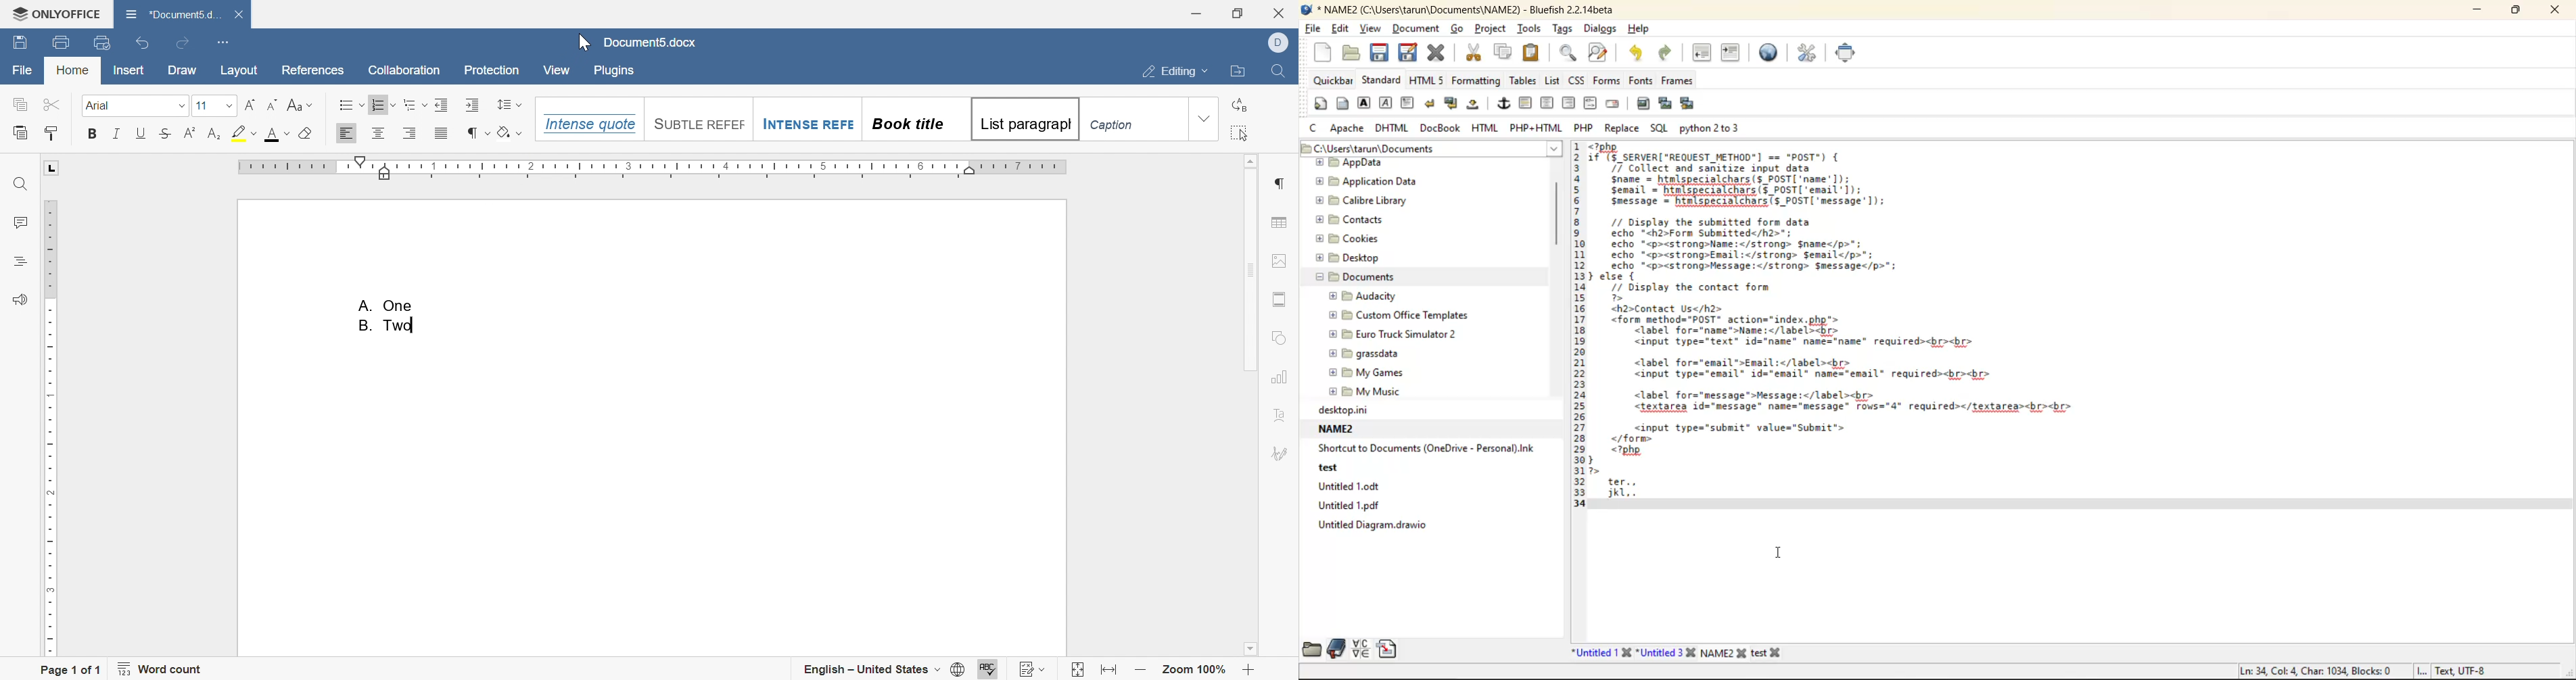  What do you see at coordinates (272, 105) in the screenshot?
I see `Decrement font size` at bounding box center [272, 105].